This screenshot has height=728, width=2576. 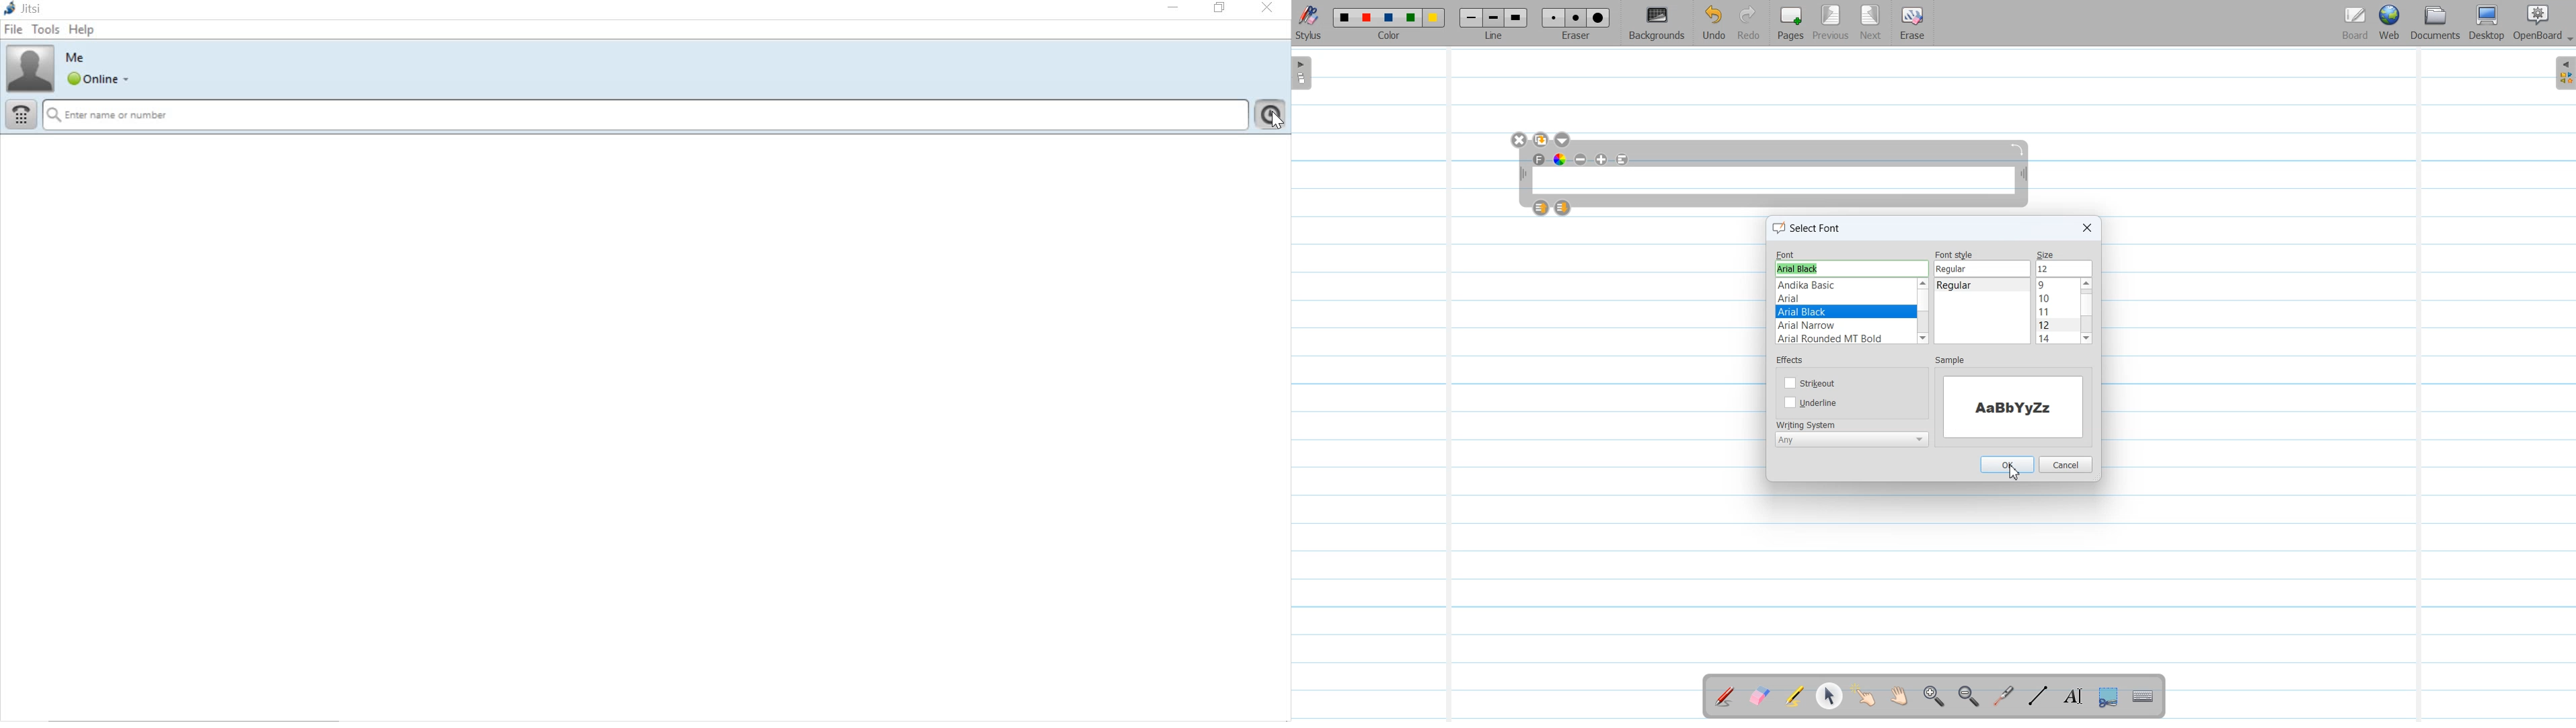 I want to click on Highlight, so click(x=1795, y=698).